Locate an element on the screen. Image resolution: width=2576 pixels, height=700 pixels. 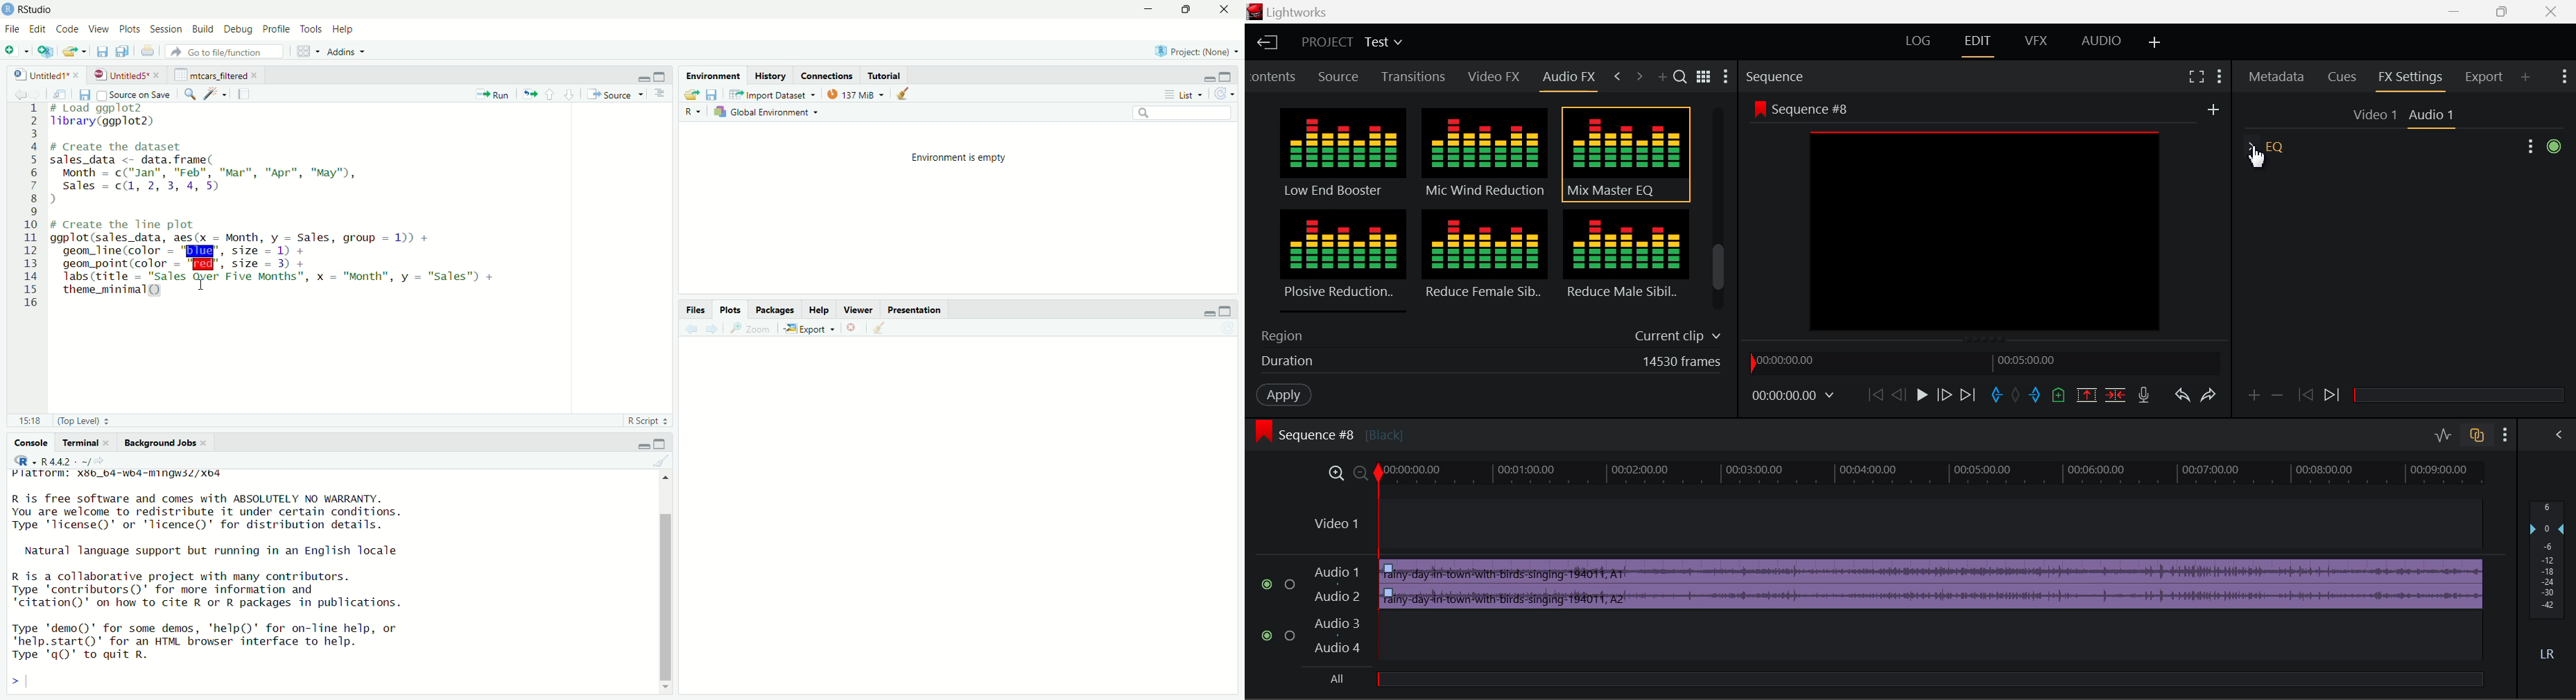
Settings is located at coordinates (1727, 78).